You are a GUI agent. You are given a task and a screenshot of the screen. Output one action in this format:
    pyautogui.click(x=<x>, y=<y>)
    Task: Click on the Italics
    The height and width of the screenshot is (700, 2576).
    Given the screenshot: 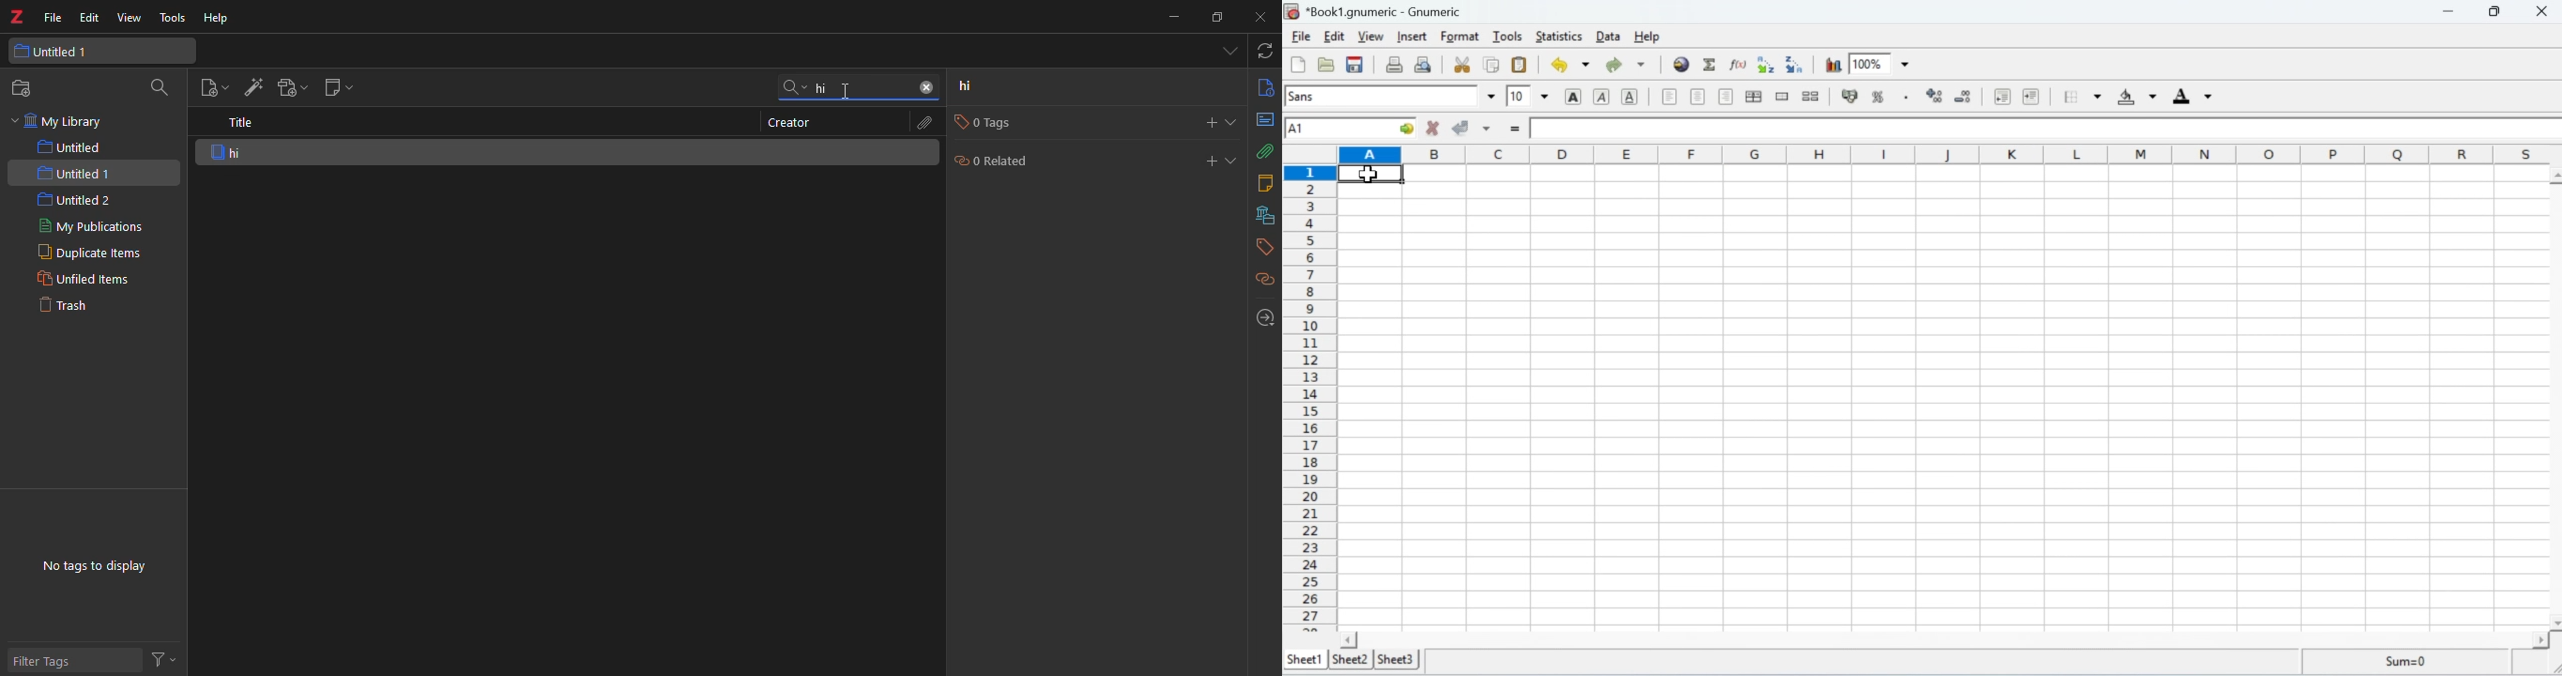 What is the action you would take?
    pyautogui.click(x=1602, y=97)
    